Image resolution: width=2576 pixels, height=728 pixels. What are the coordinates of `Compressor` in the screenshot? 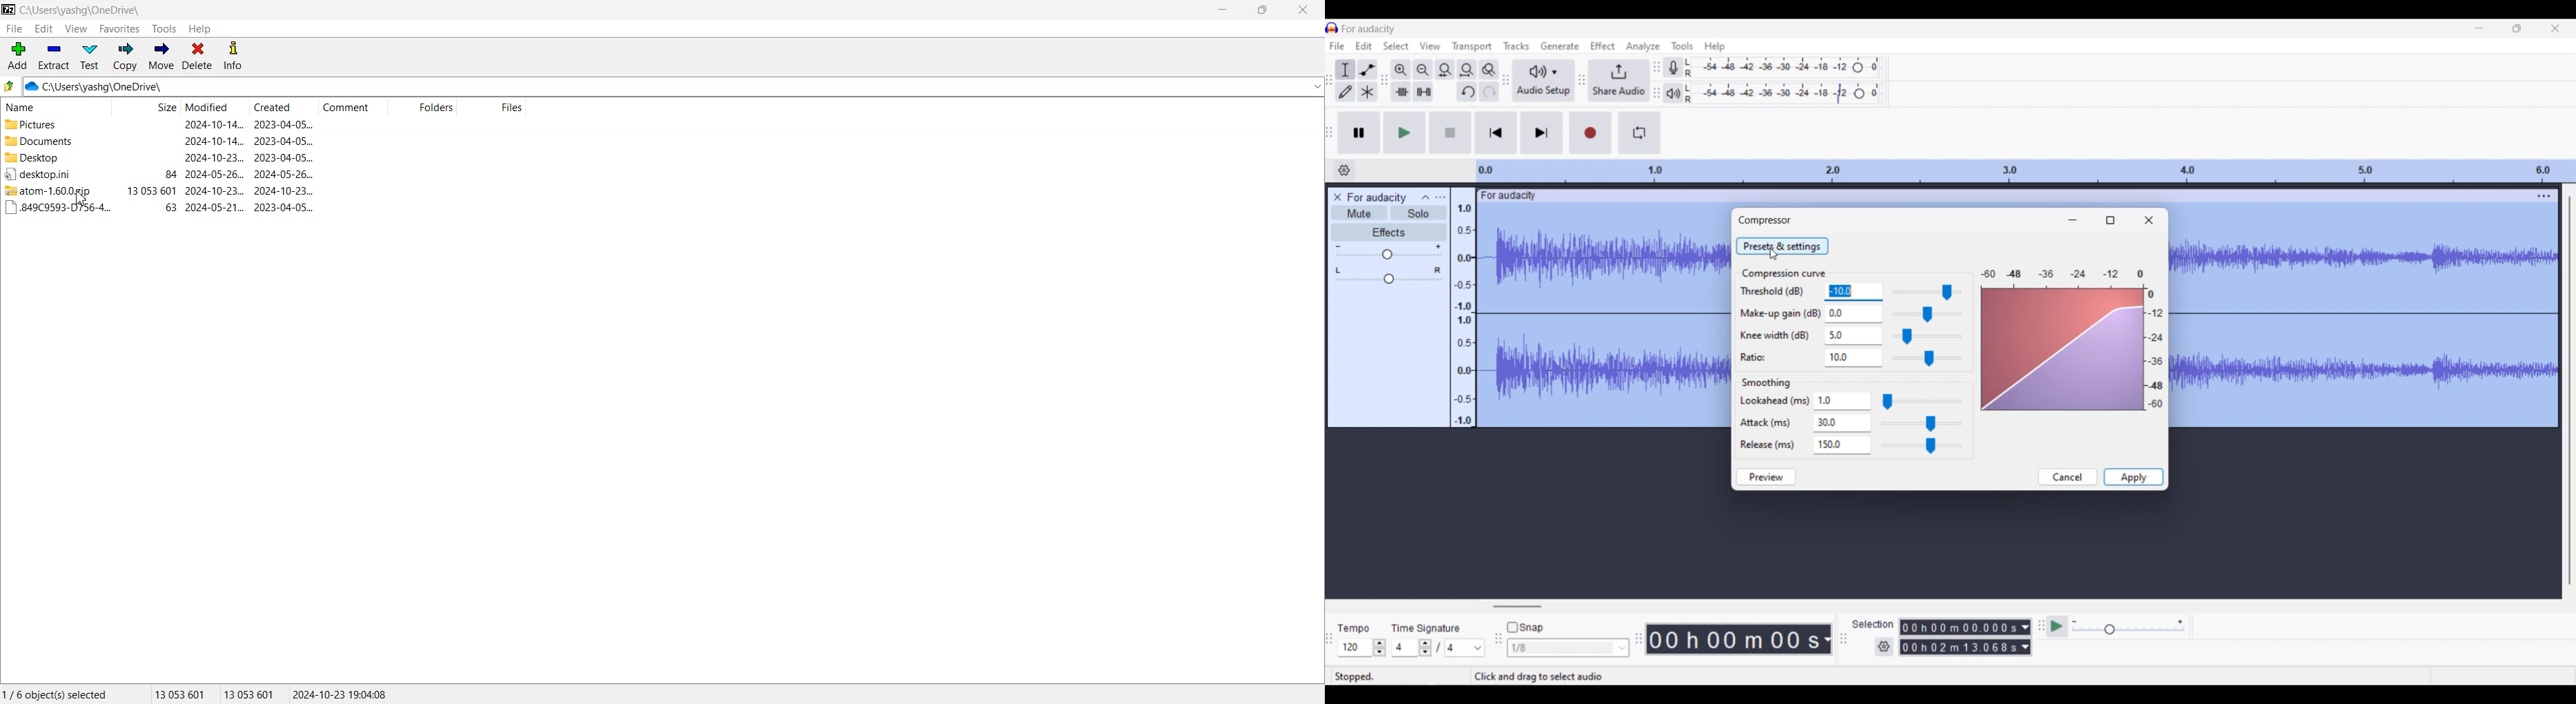 It's located at (1765, 220).